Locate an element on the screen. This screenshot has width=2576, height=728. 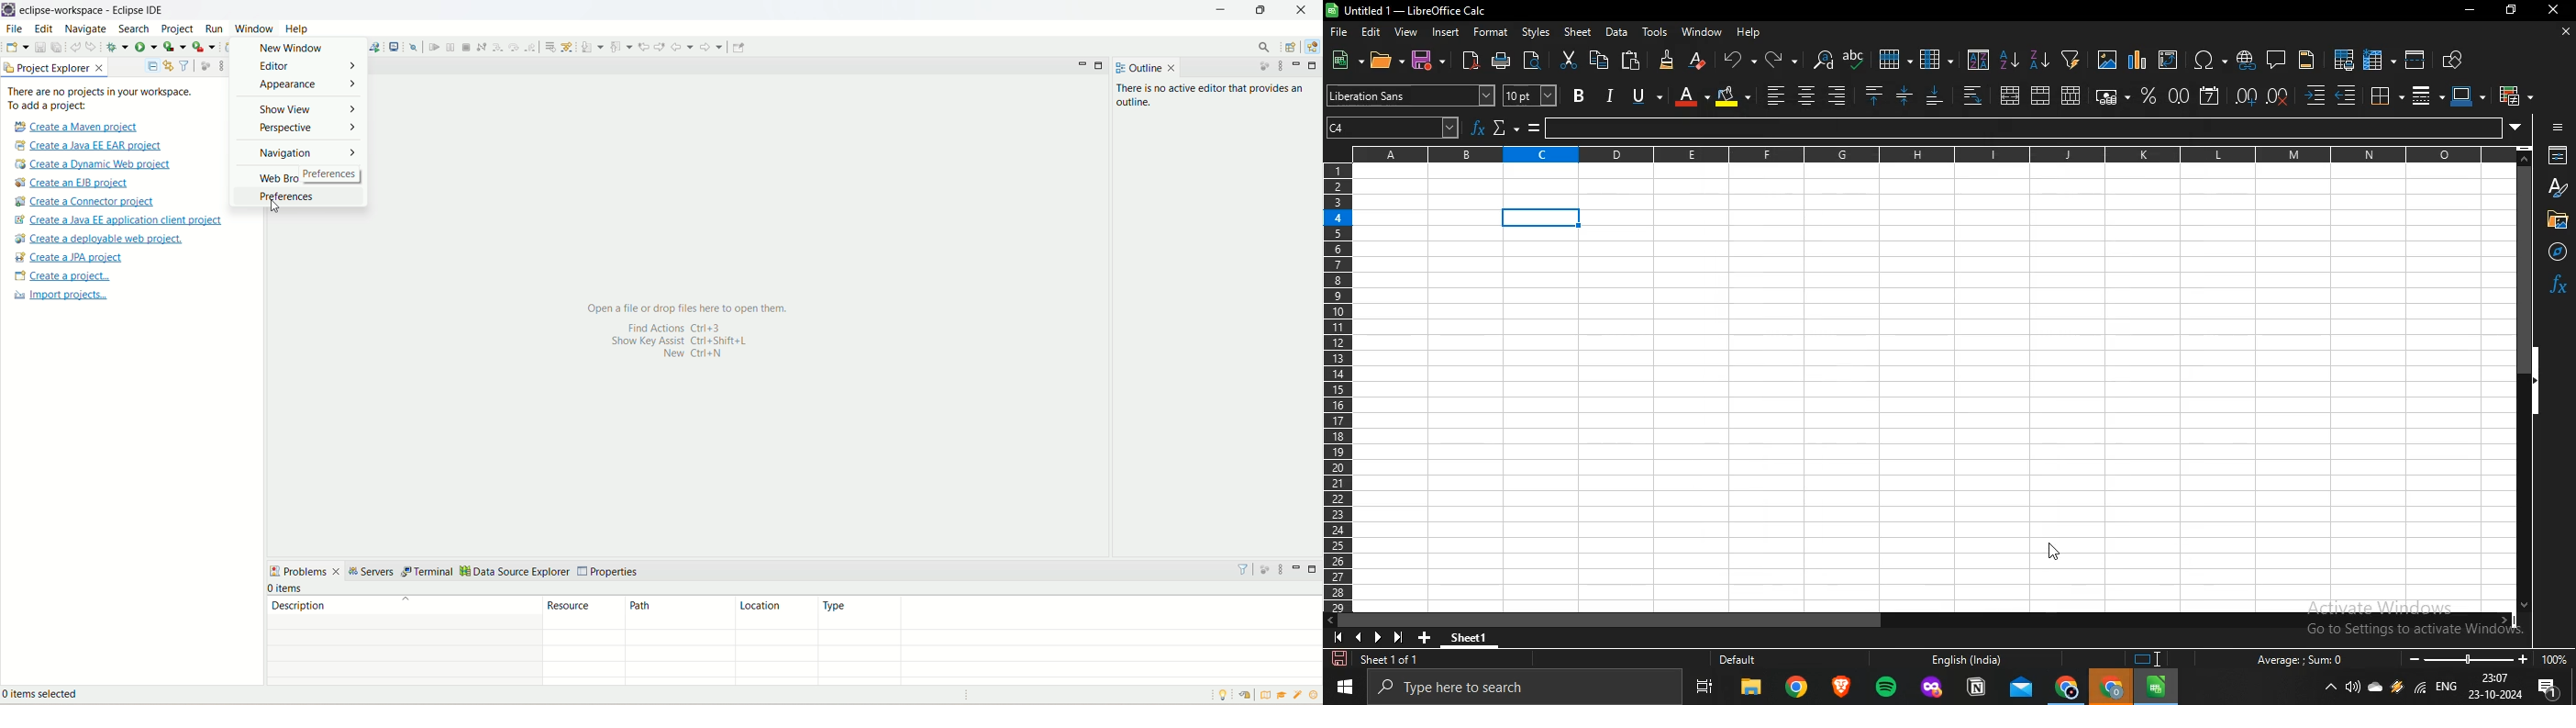
New ctrl+N is located at coordinates (687, 356).